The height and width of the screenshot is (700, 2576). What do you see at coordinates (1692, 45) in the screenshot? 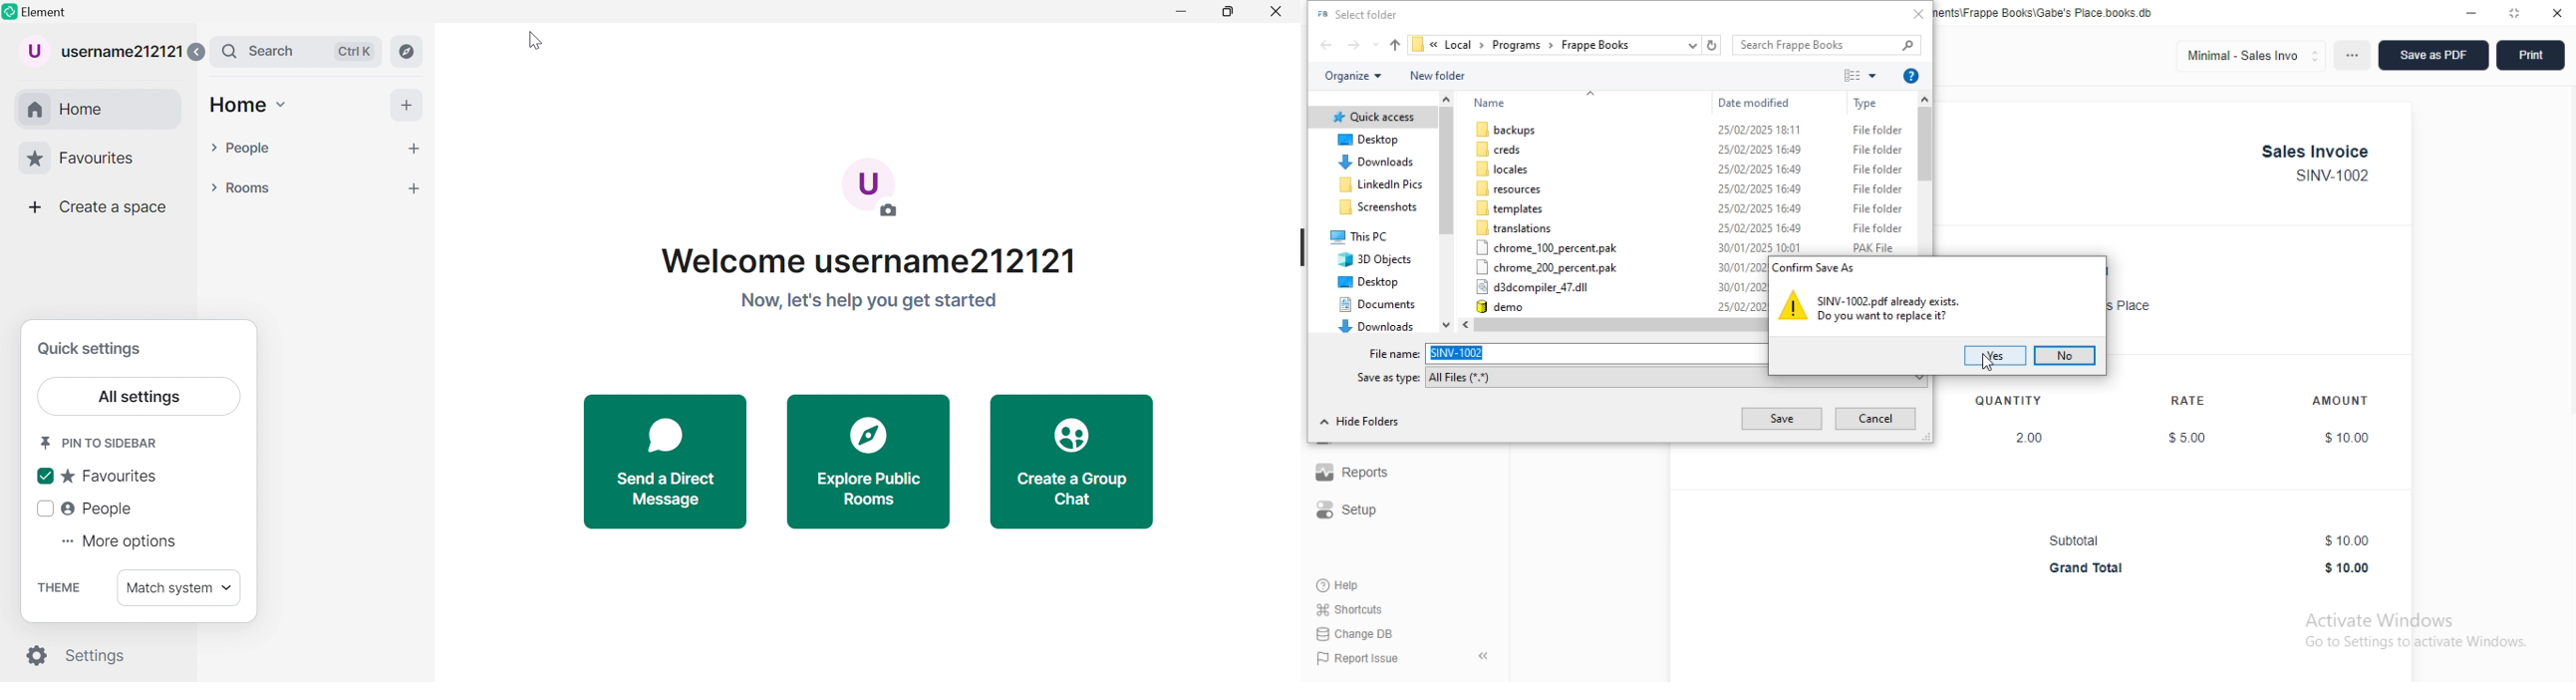
I see `previous locations` at bounding box center [1692, 45].